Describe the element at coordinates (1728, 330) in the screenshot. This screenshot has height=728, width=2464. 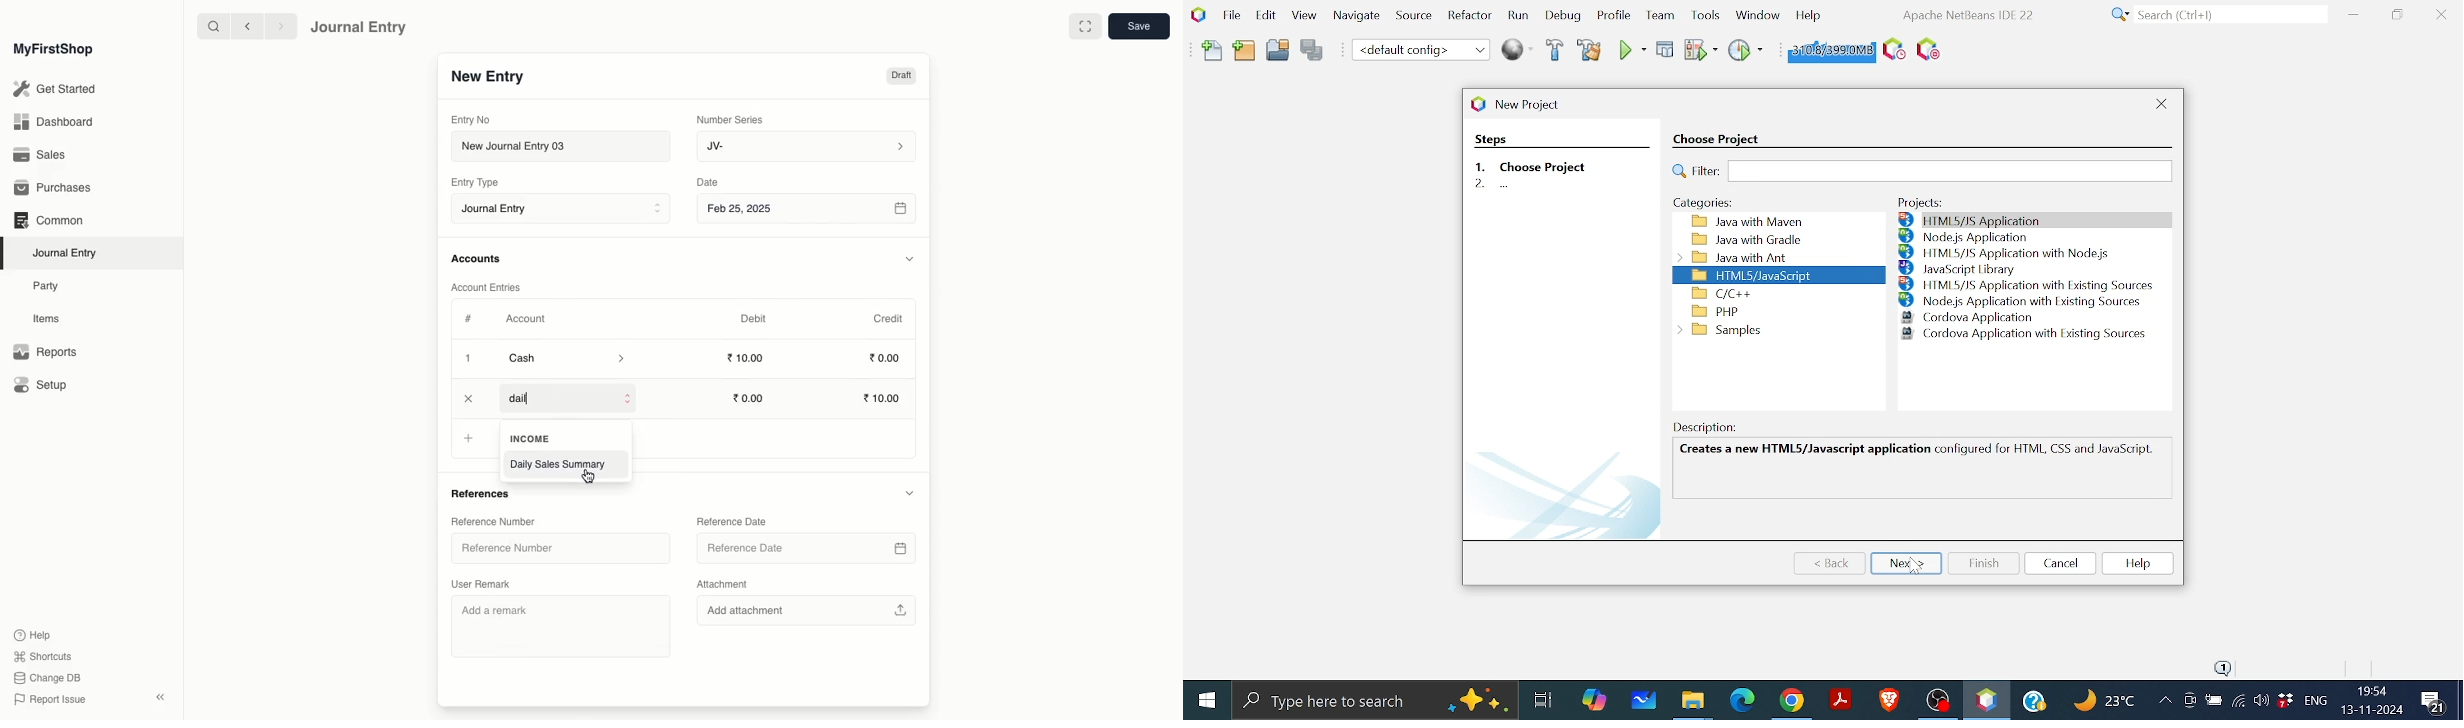
I see `Samples` at that location.